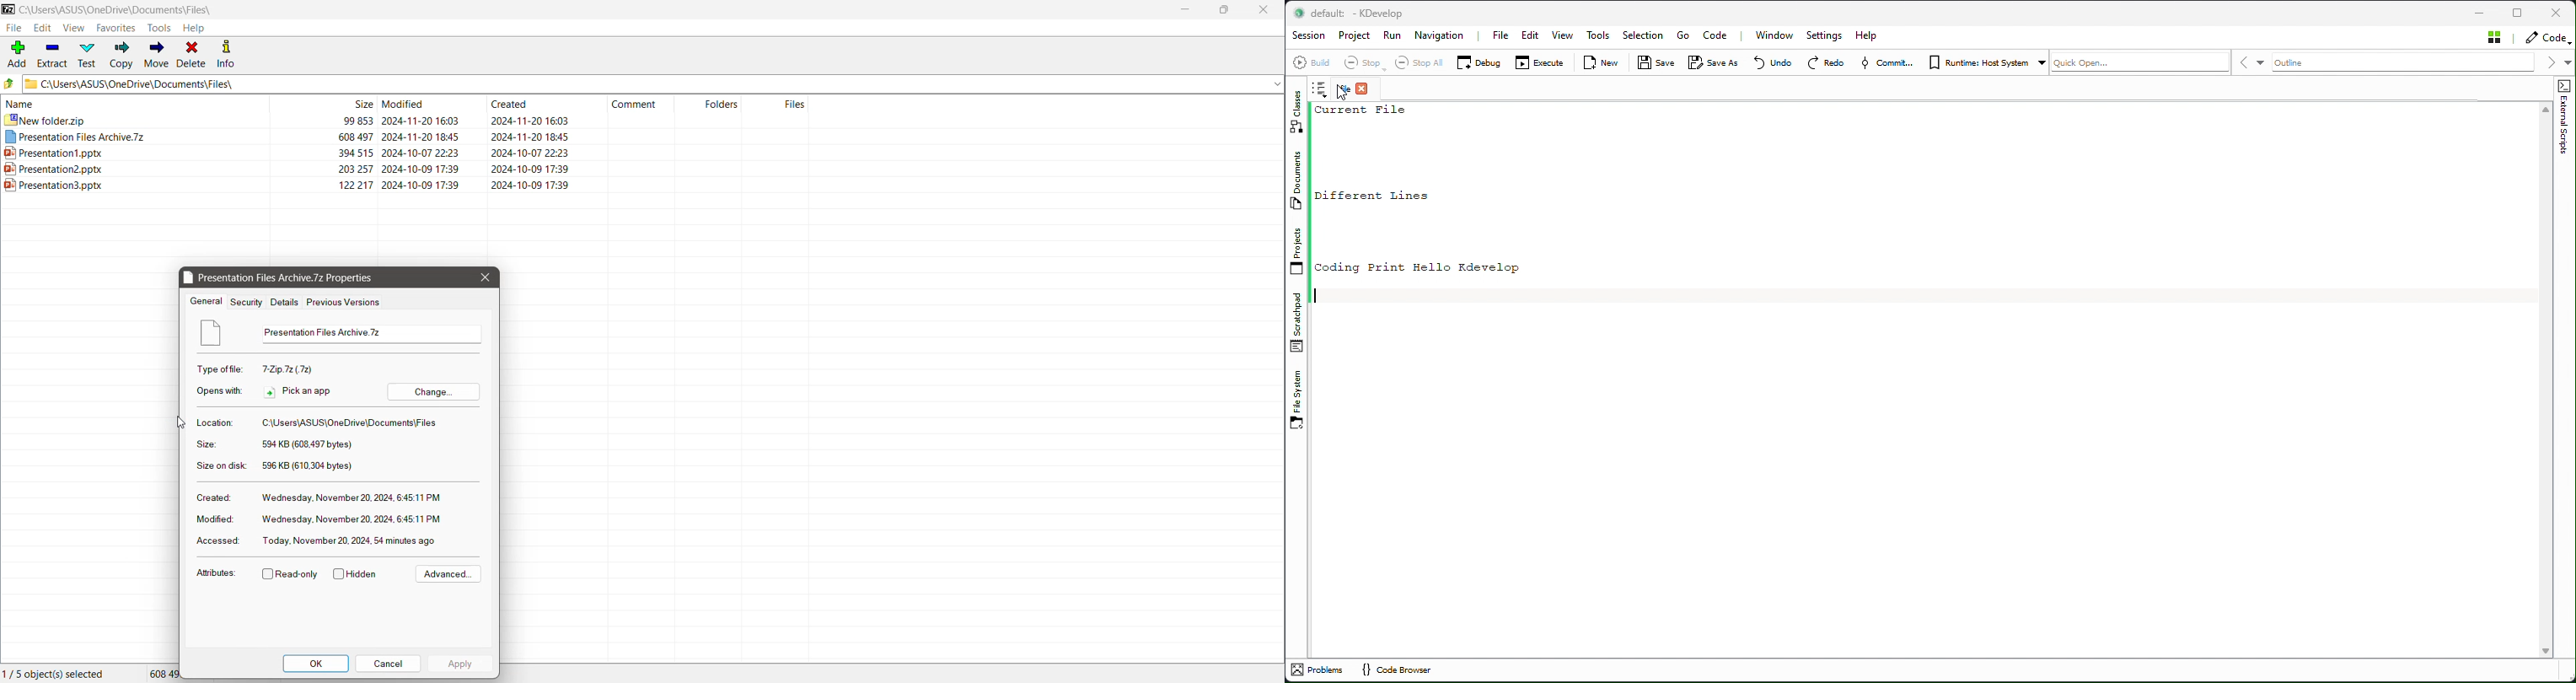 The height and width of the screenshot is (700, 2576). I want to click on Stachpad, so click(1296, 325).